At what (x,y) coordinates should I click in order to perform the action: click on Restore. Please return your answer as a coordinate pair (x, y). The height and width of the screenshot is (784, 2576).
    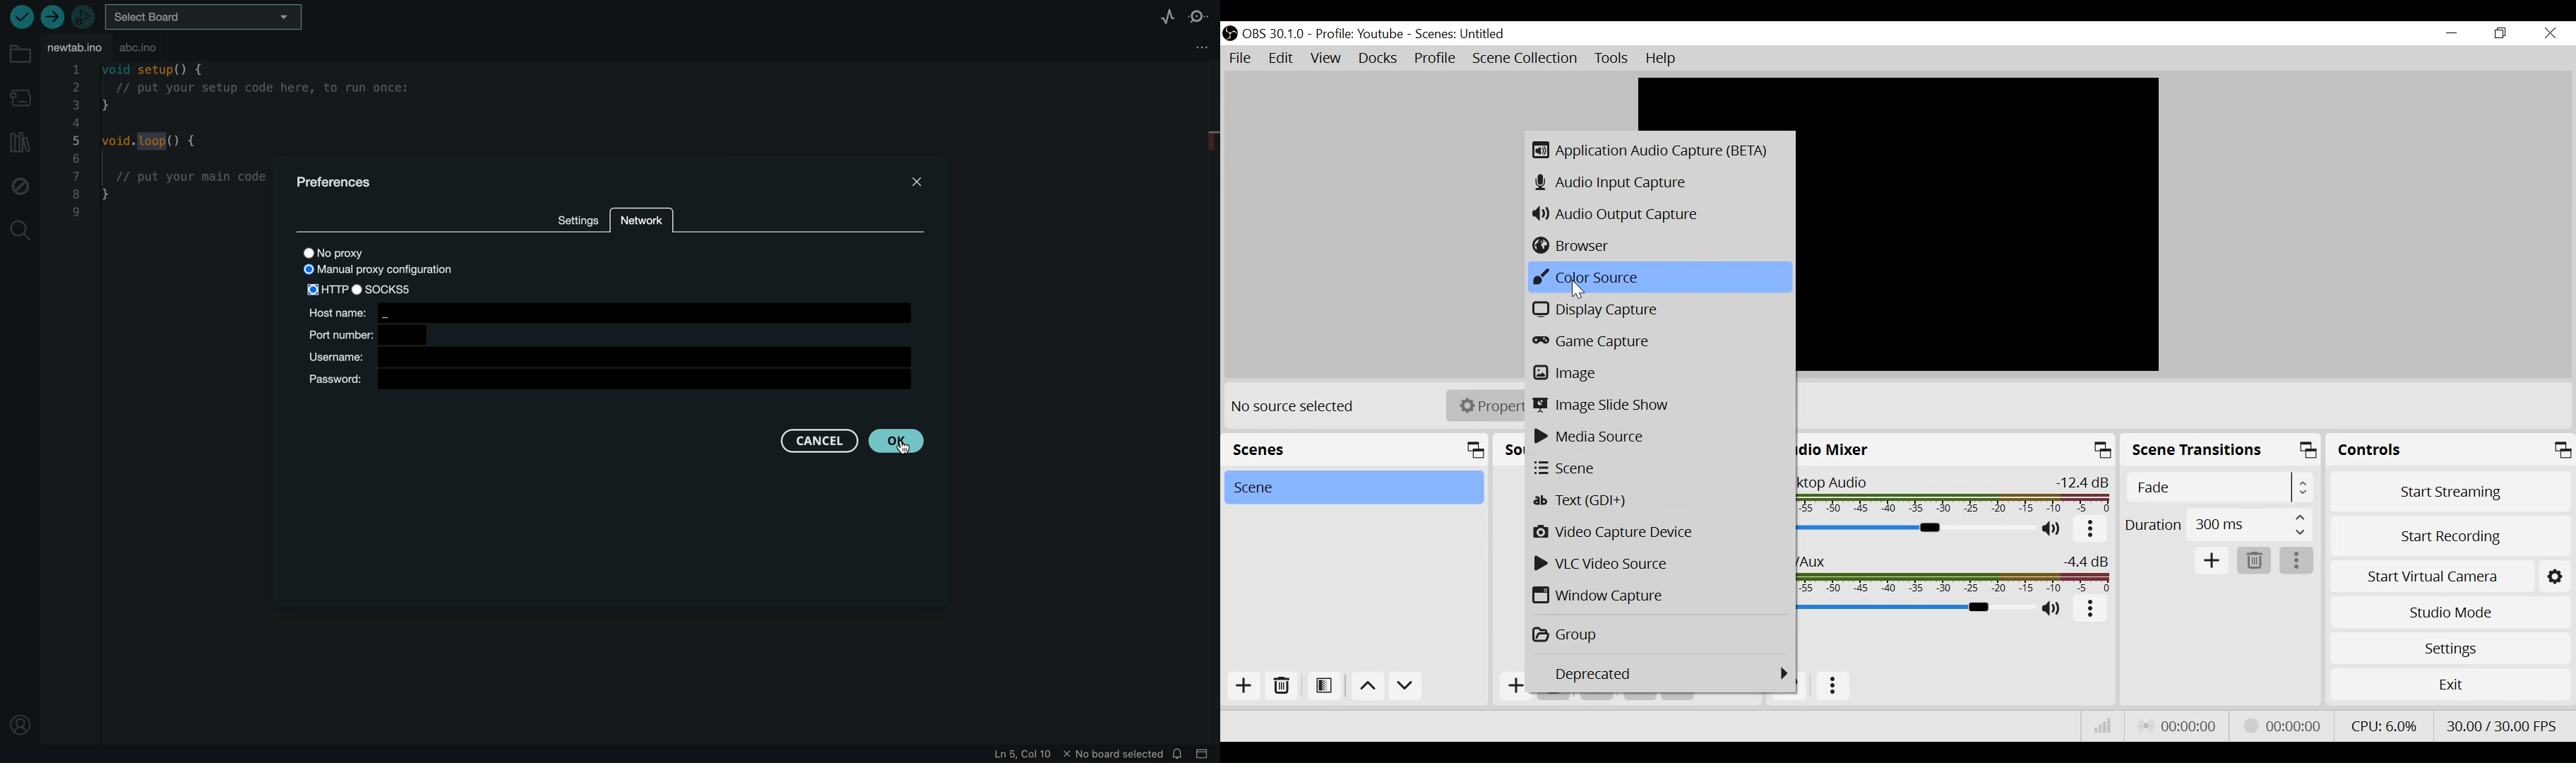
    Looking at the image, I should click on (2505, 33).